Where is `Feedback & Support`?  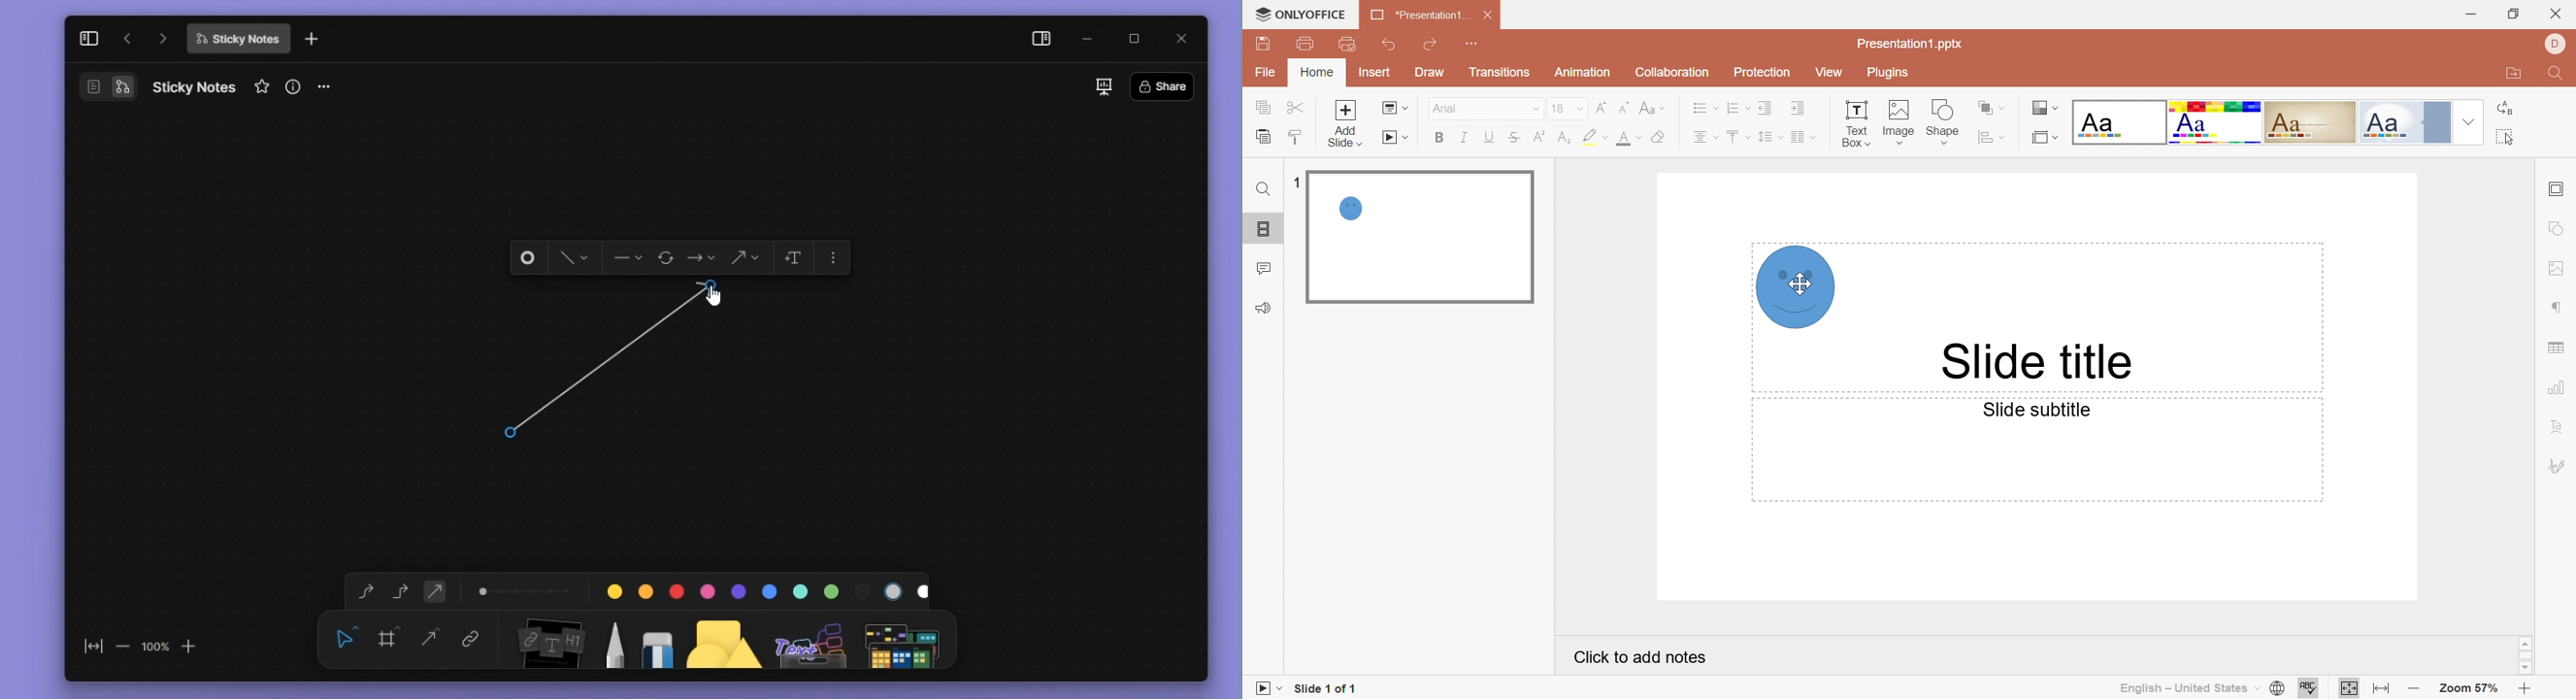 Feedback & Support is located at coordinates (1265, 309).